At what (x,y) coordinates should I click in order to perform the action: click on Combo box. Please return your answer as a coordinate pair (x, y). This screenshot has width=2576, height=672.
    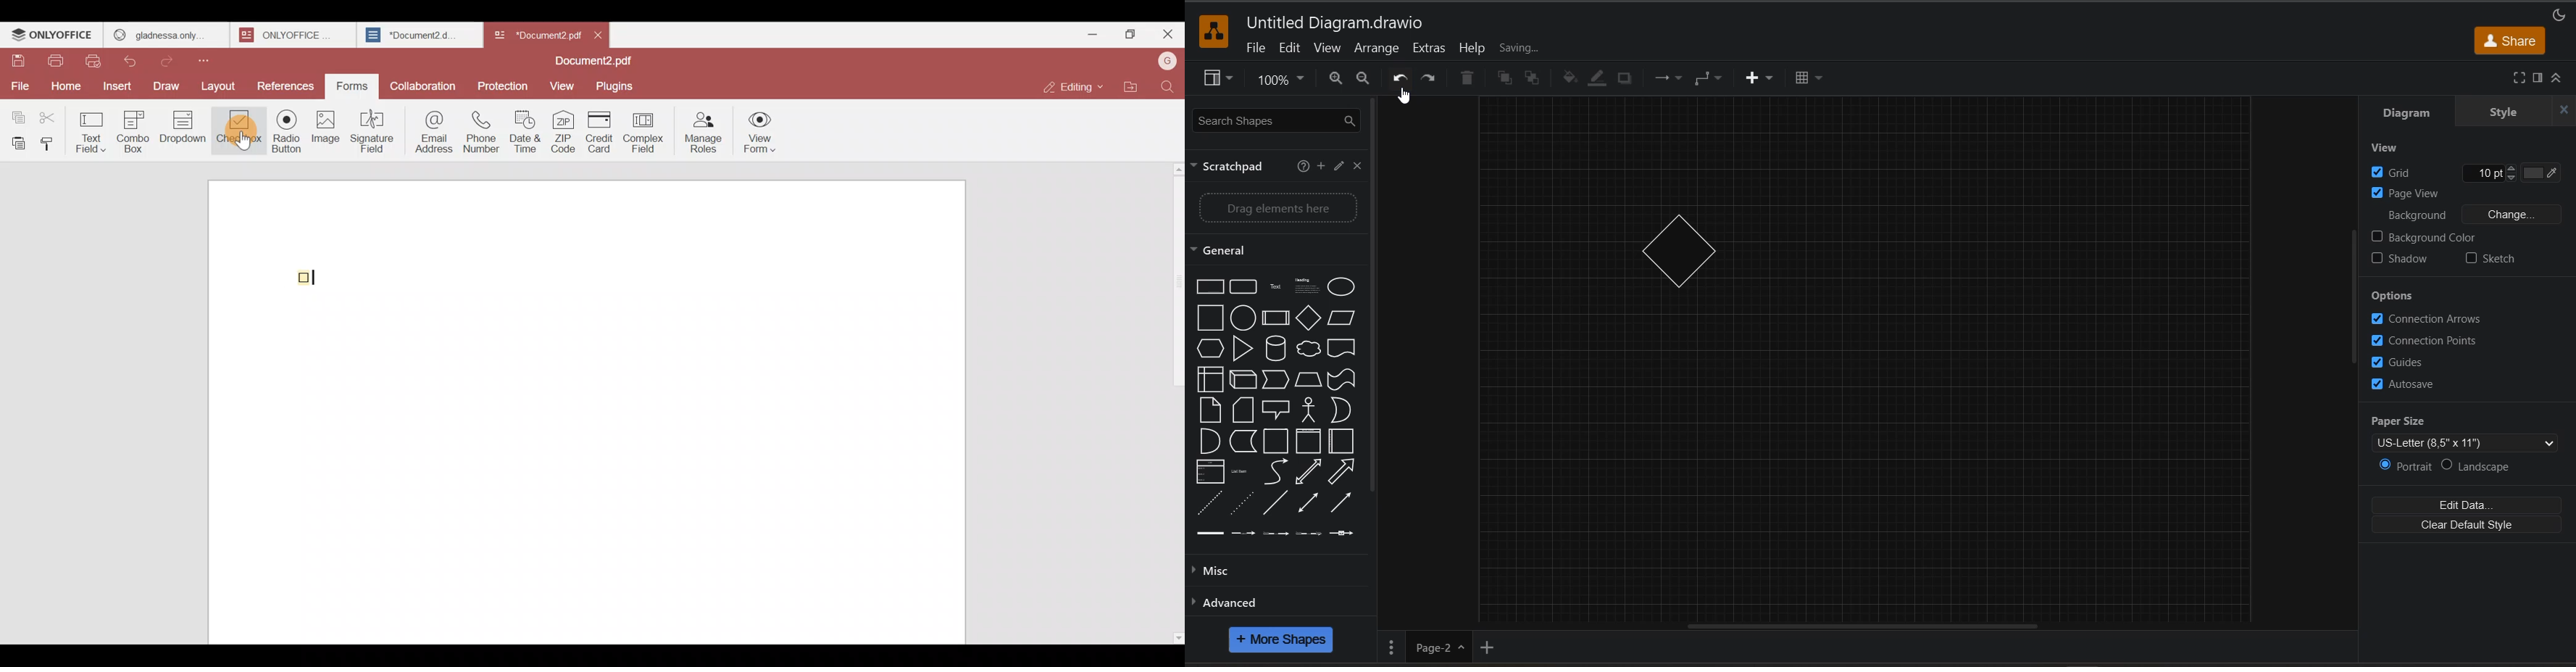
    Looking at the image, I should click on (133, 130).